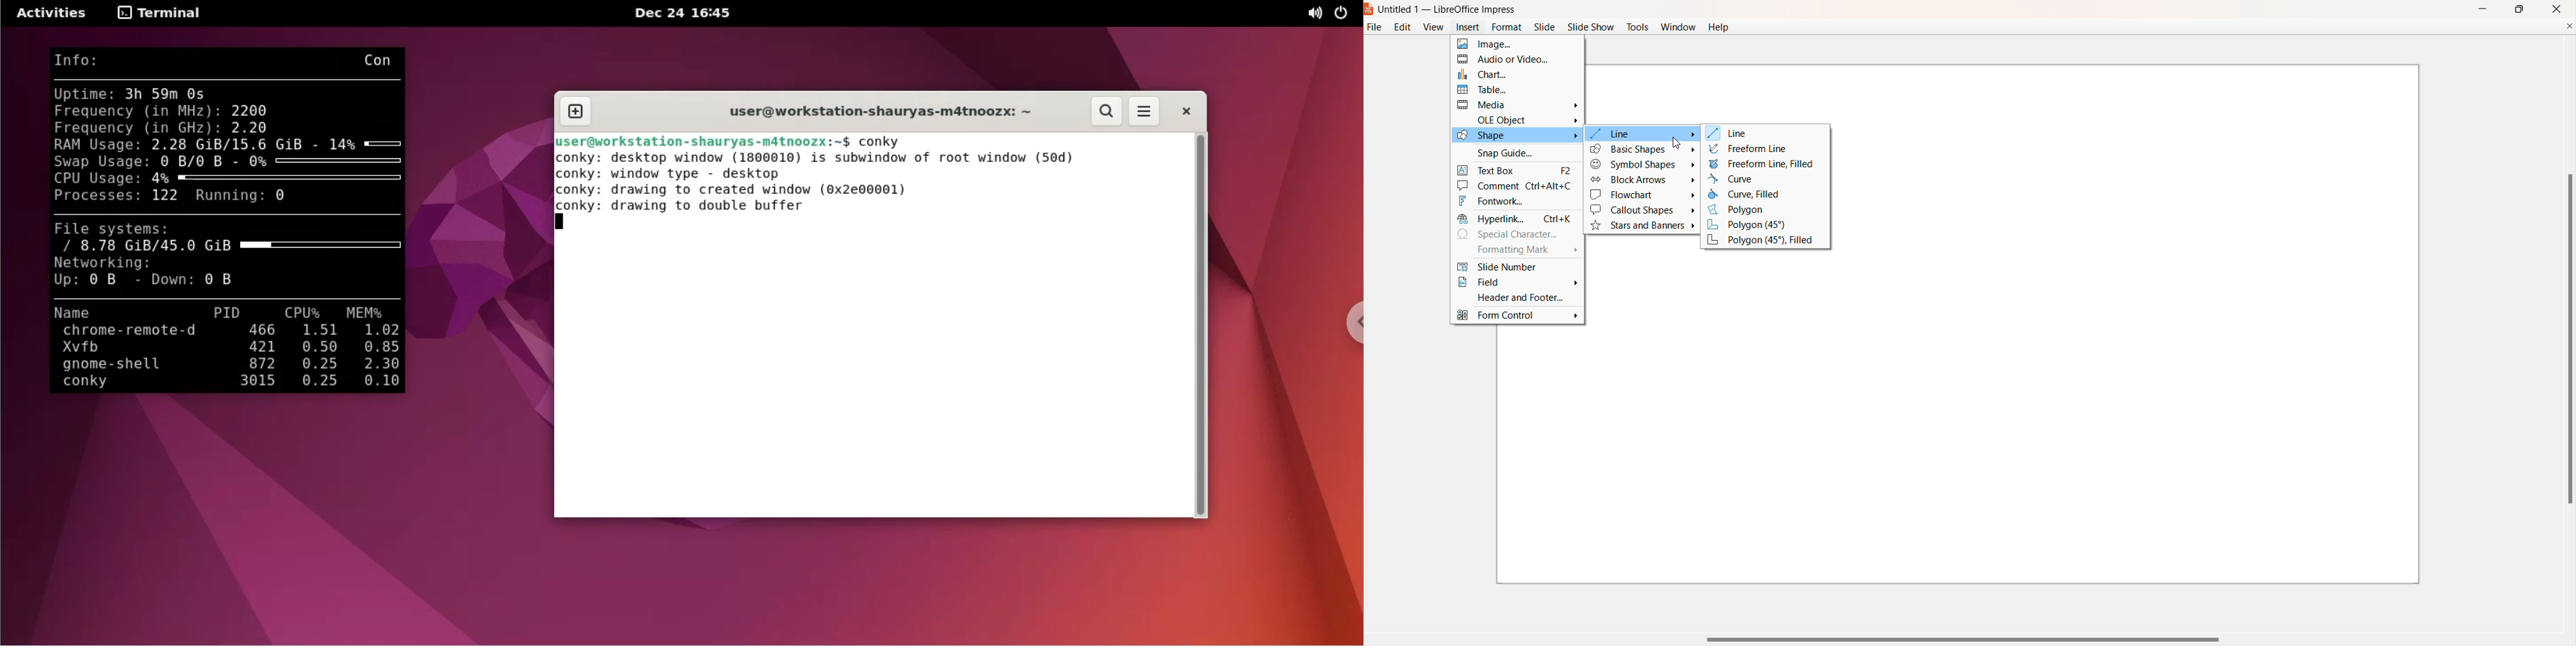 The image size is (2576, 672). Describe the element at coordinates (1518, 317) in the screenshot. I see `Form Control` at that location.